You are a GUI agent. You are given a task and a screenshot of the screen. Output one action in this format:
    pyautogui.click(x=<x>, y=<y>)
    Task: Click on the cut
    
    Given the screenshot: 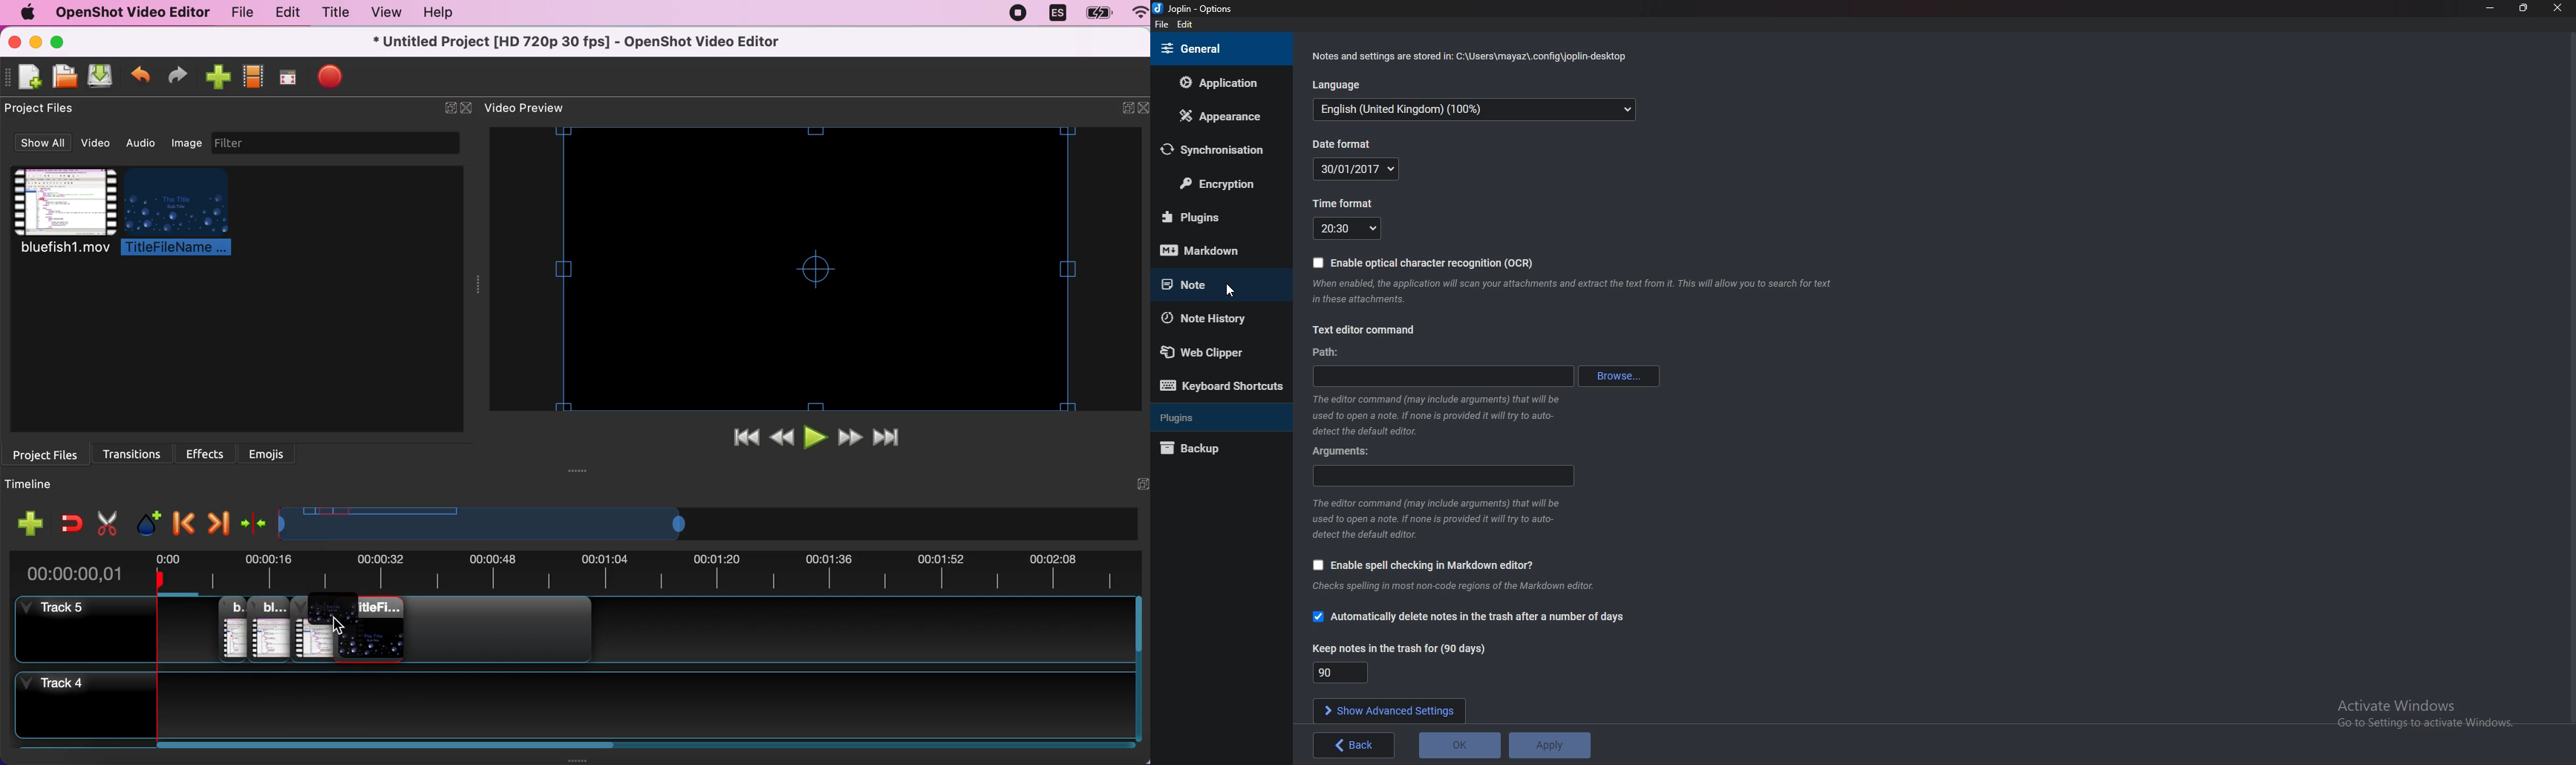 What is the action you would take?
    pyautogui.click(x=108, y=521)
    